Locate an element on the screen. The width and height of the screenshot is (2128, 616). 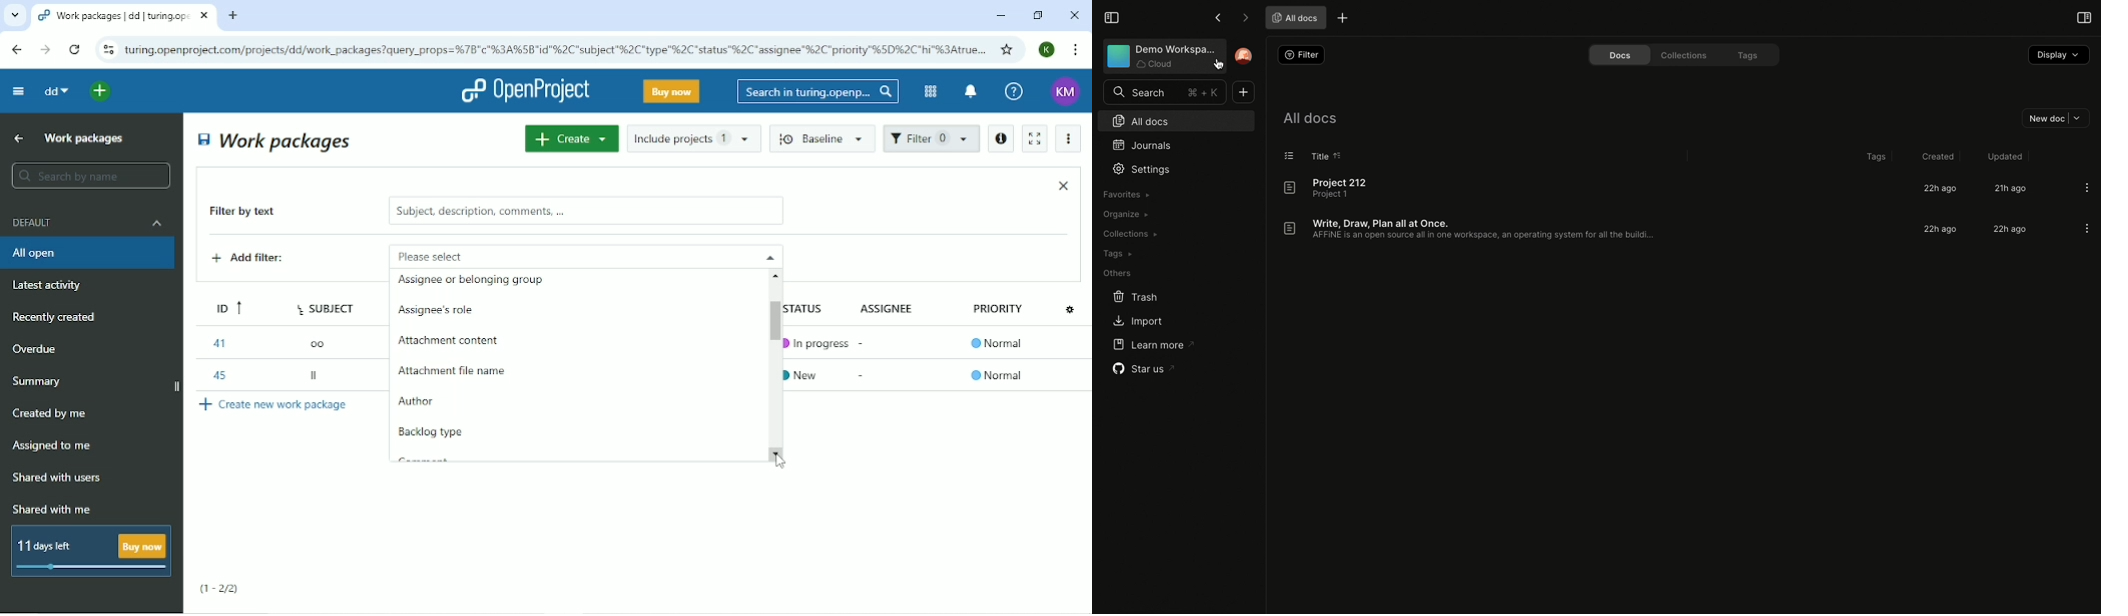
Add filter is located at coordinates (263, 260).